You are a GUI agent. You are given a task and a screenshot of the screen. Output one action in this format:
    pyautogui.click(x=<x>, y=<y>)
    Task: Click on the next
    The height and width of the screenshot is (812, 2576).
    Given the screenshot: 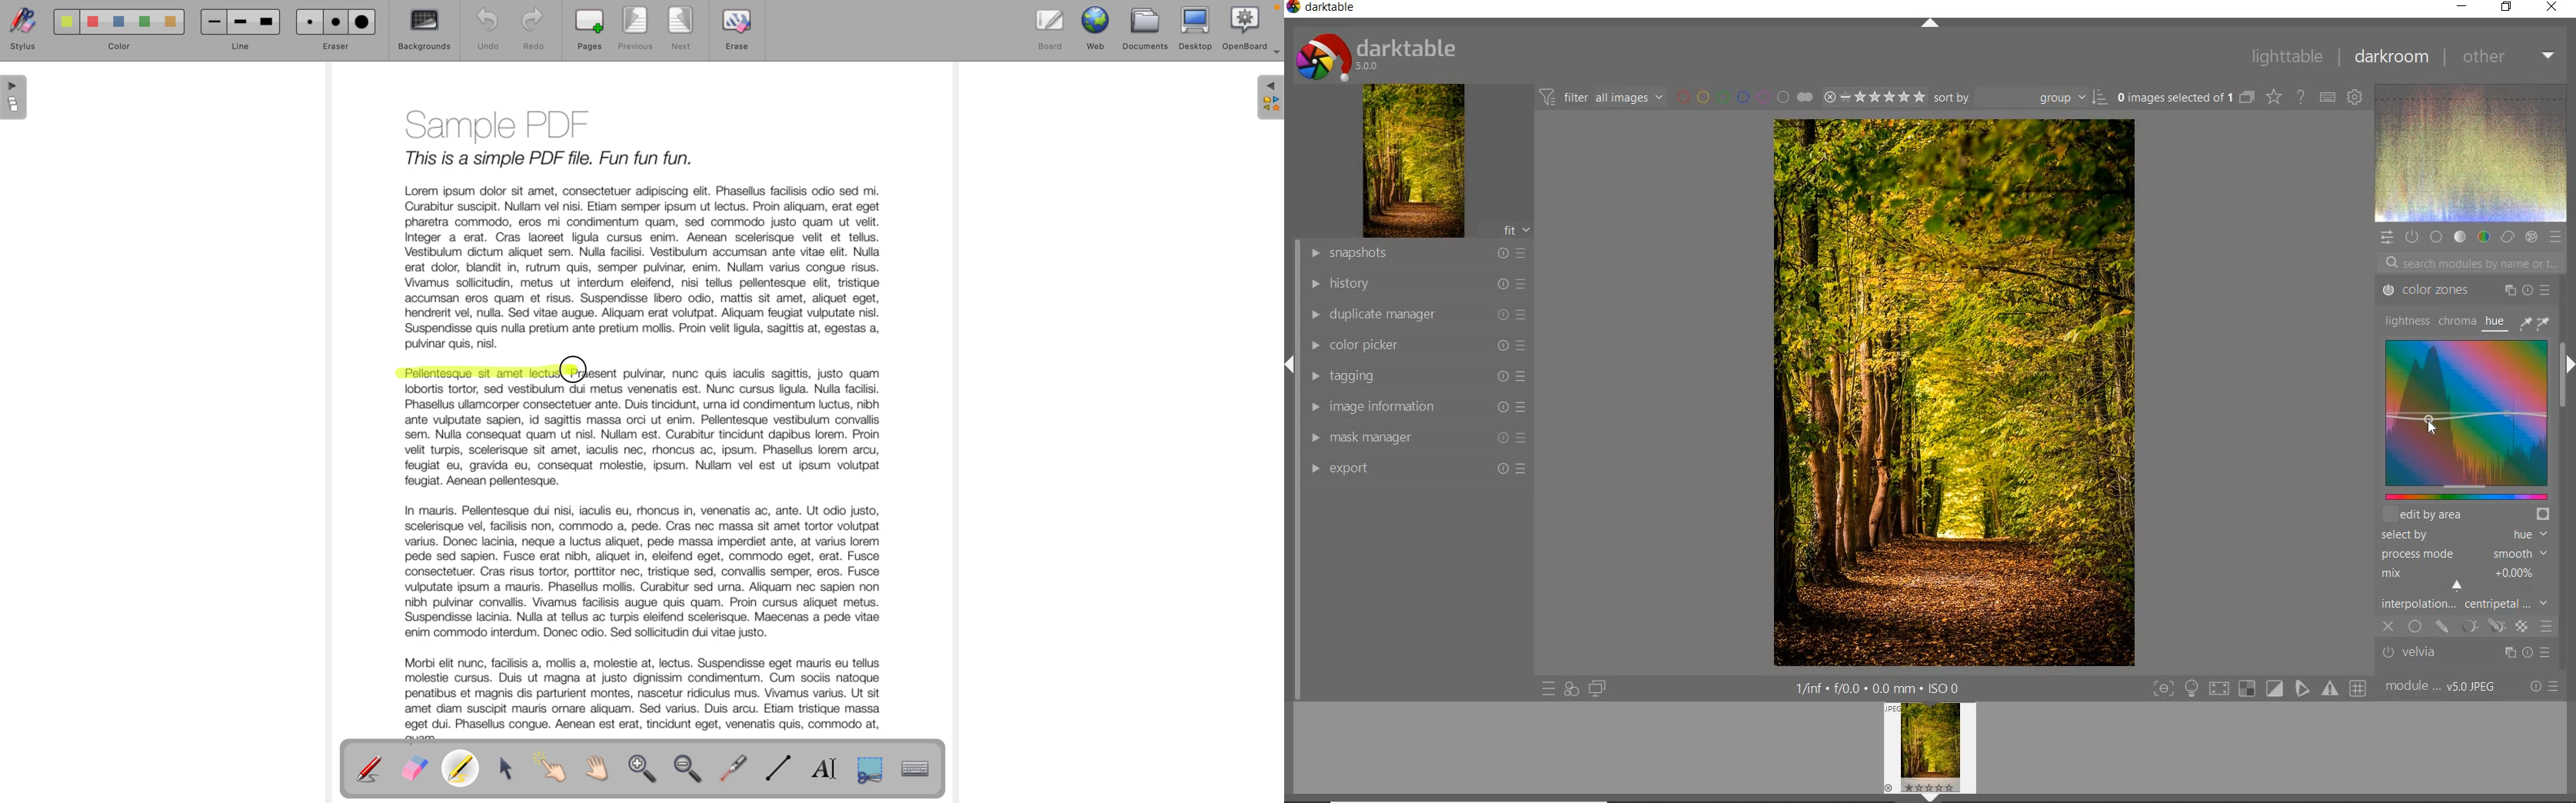 What is the action you would take?
    pyautogui.click(x=682, y=31)
    